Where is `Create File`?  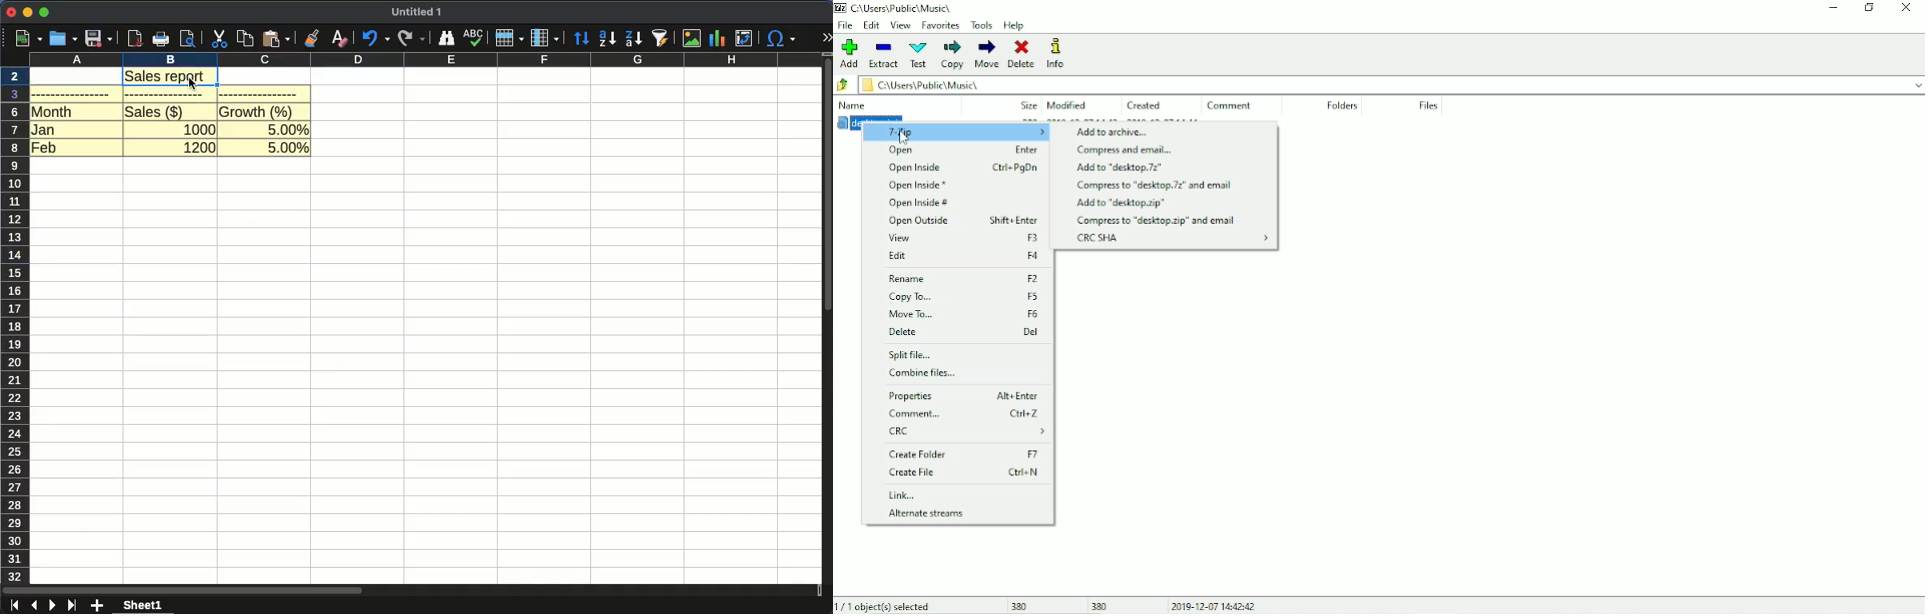
Create File is located at coordinates (962, 472).